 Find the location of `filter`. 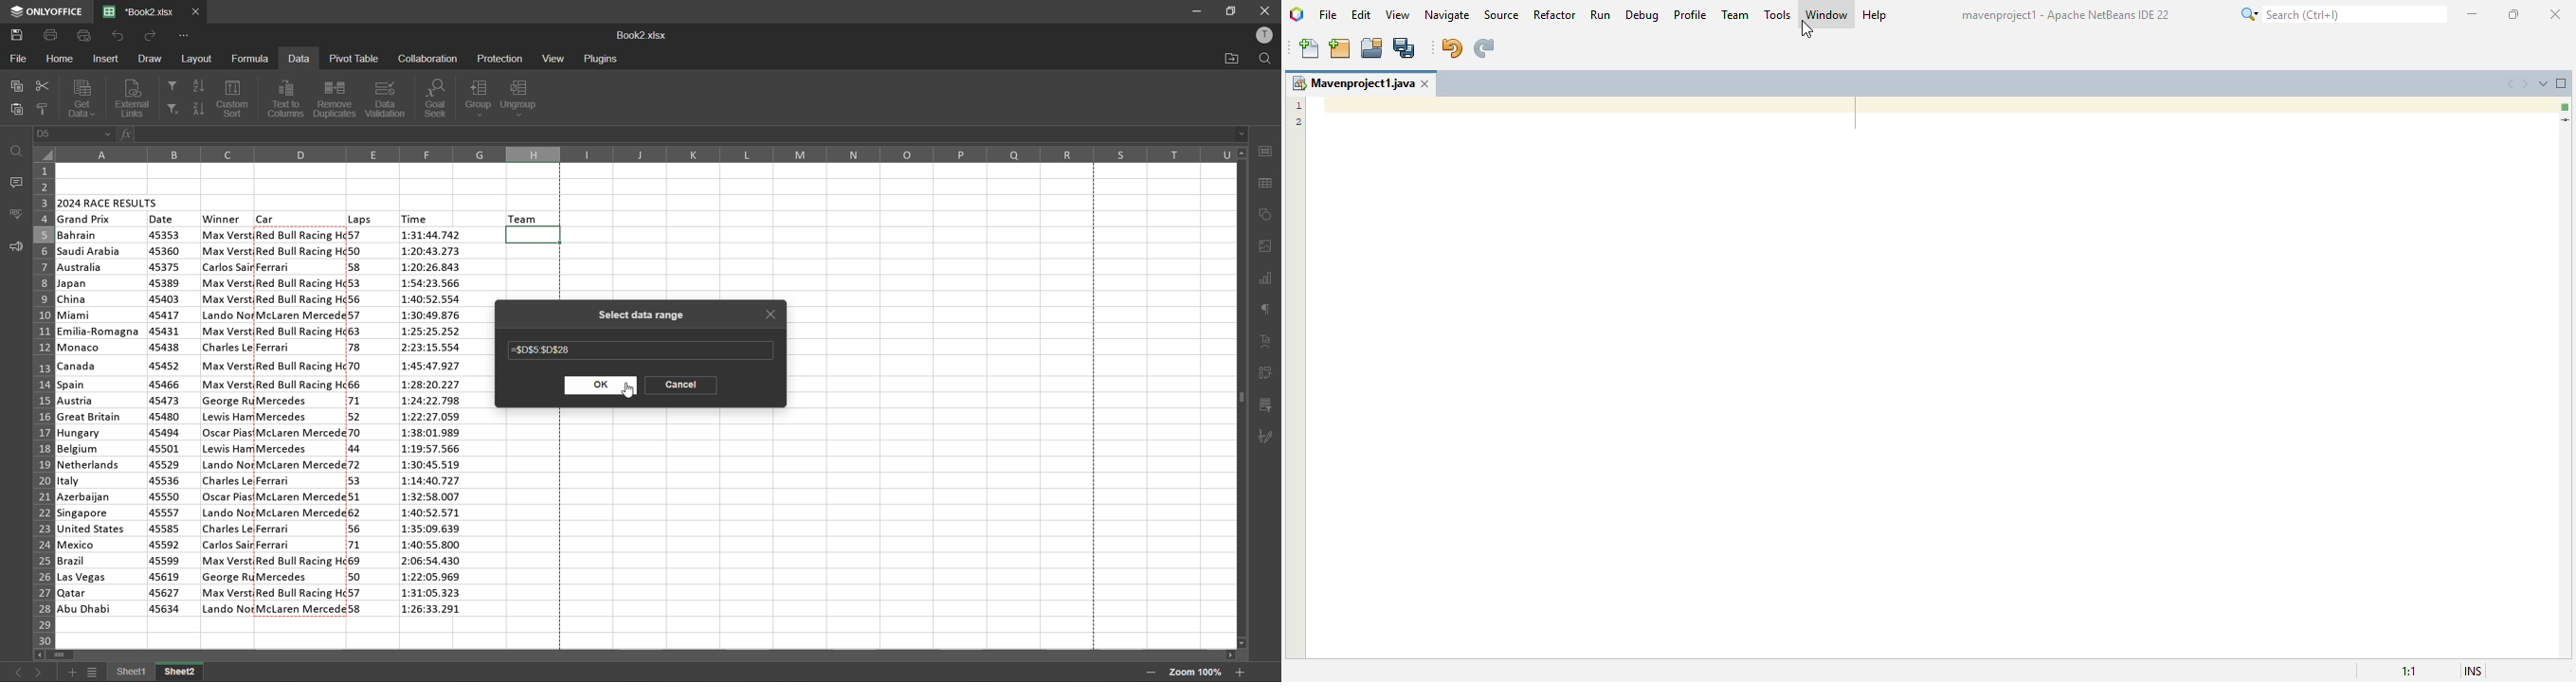

filter is located at coordinates (171, 84).